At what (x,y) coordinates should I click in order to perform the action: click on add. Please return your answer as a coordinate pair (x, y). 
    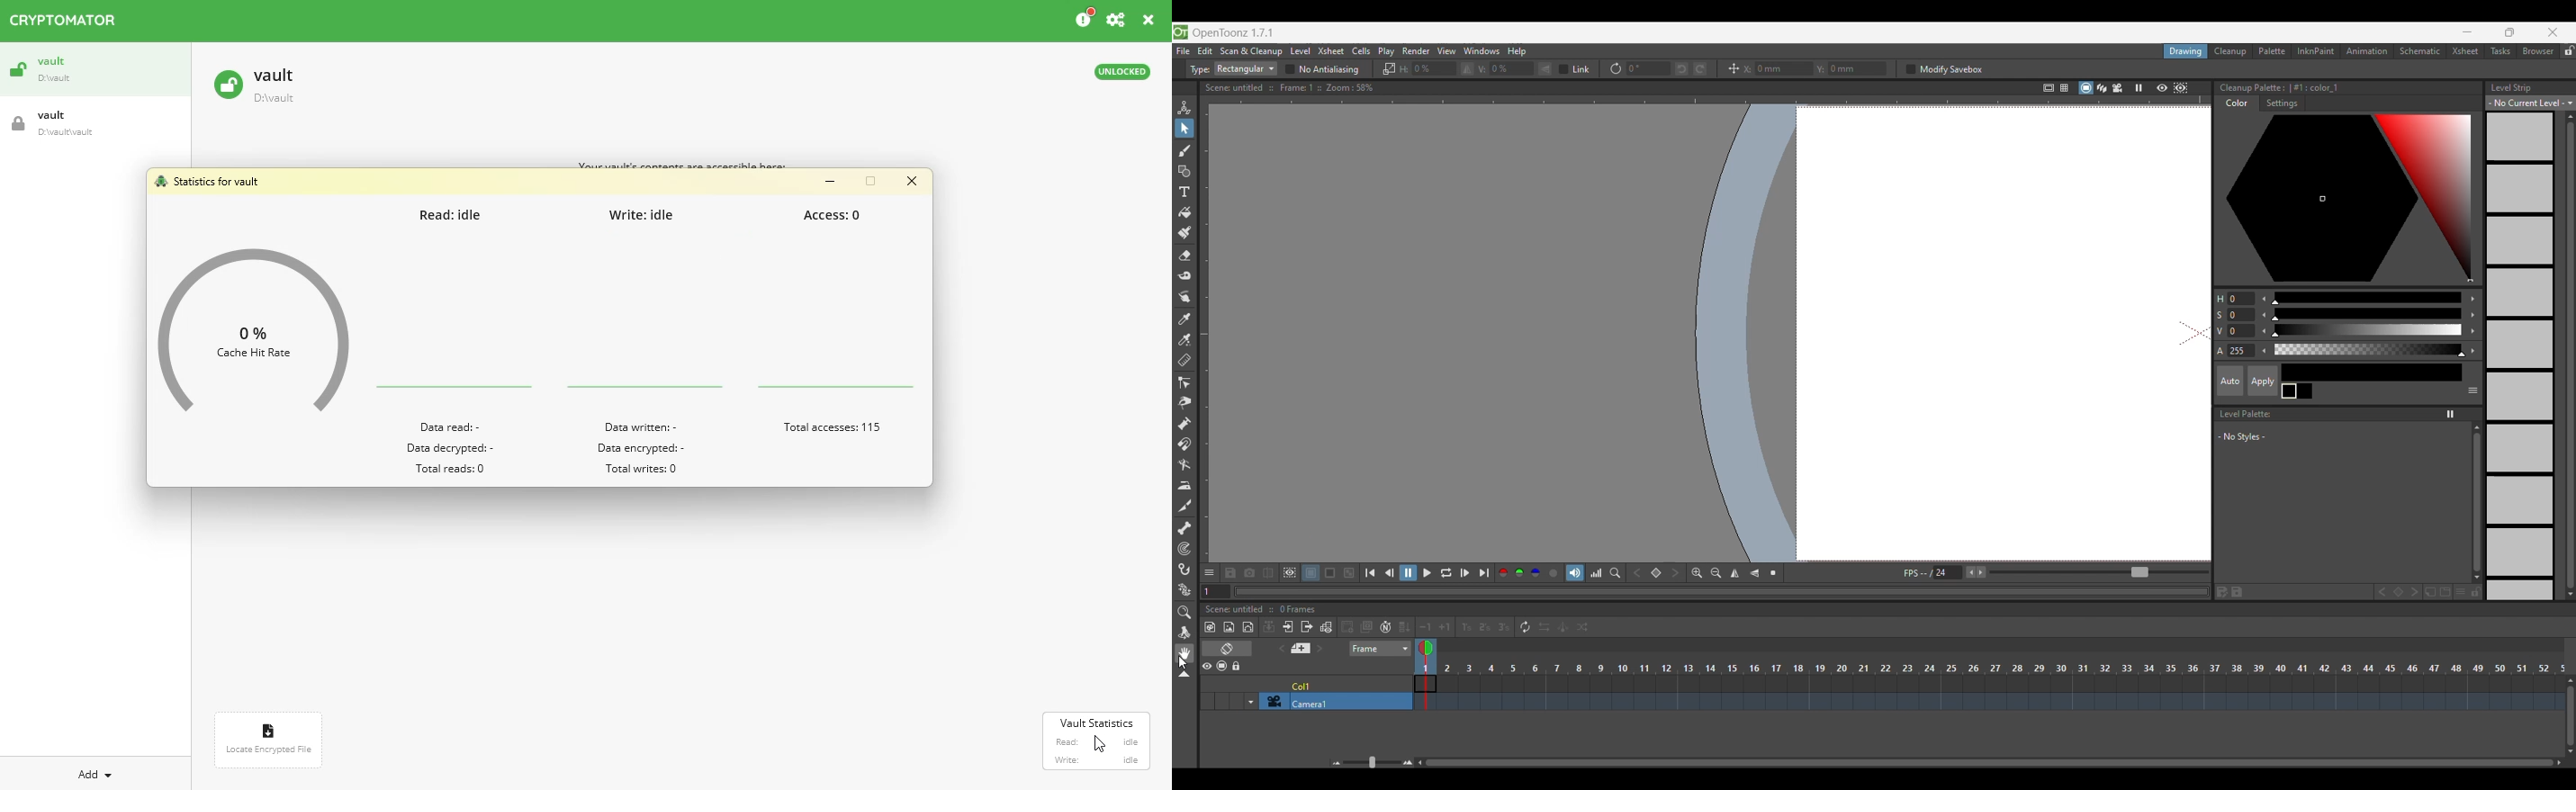
    Looking at the image, I should click on (97, 772).